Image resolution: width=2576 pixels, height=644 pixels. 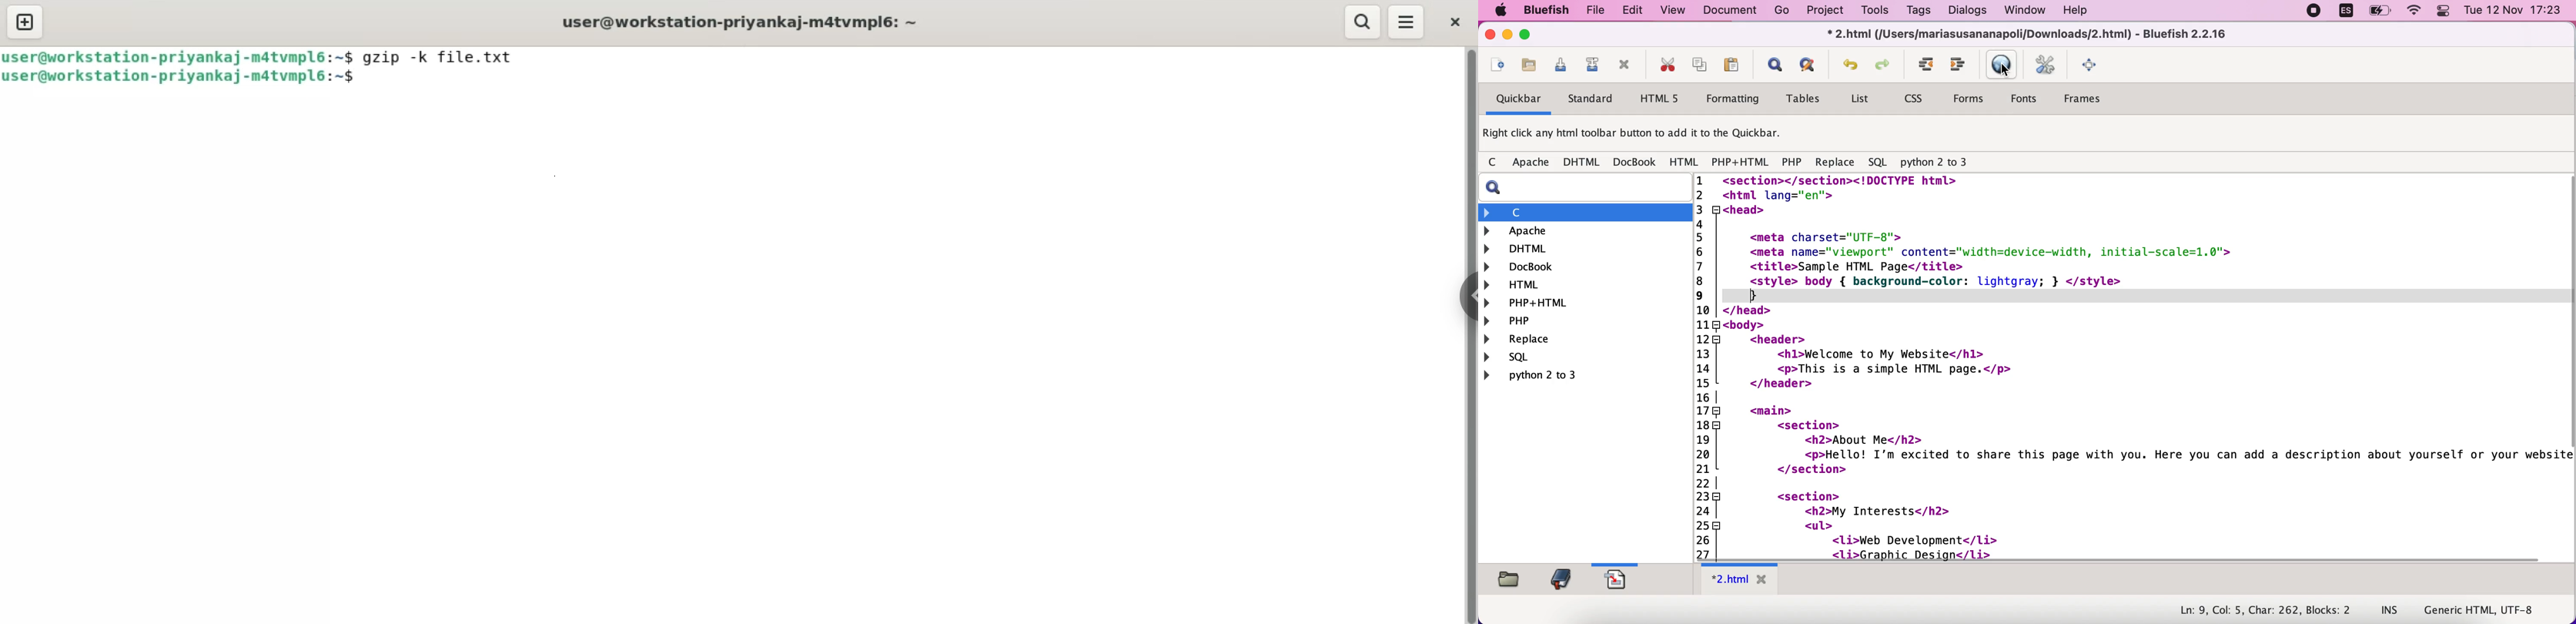 I want to click on php, so click(x=1580, y=321).